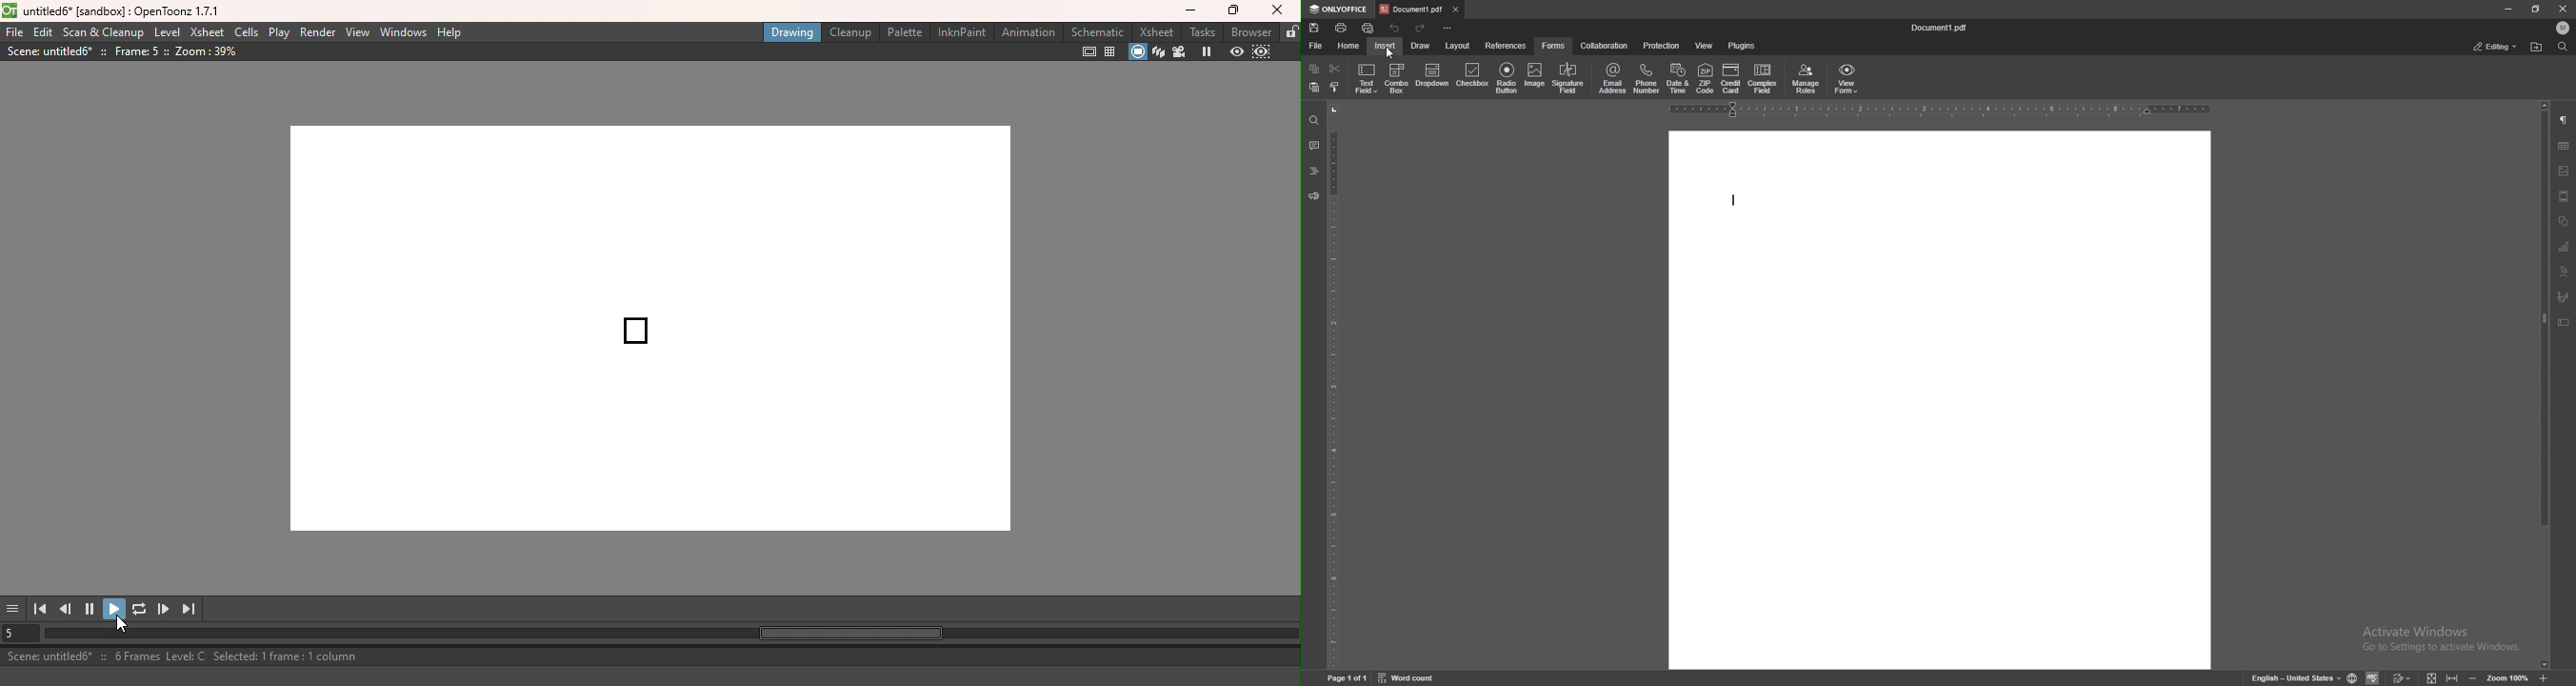  Describe the element at coordinates (2432, 678) in the screenshot. I see `fit screen` at that location.